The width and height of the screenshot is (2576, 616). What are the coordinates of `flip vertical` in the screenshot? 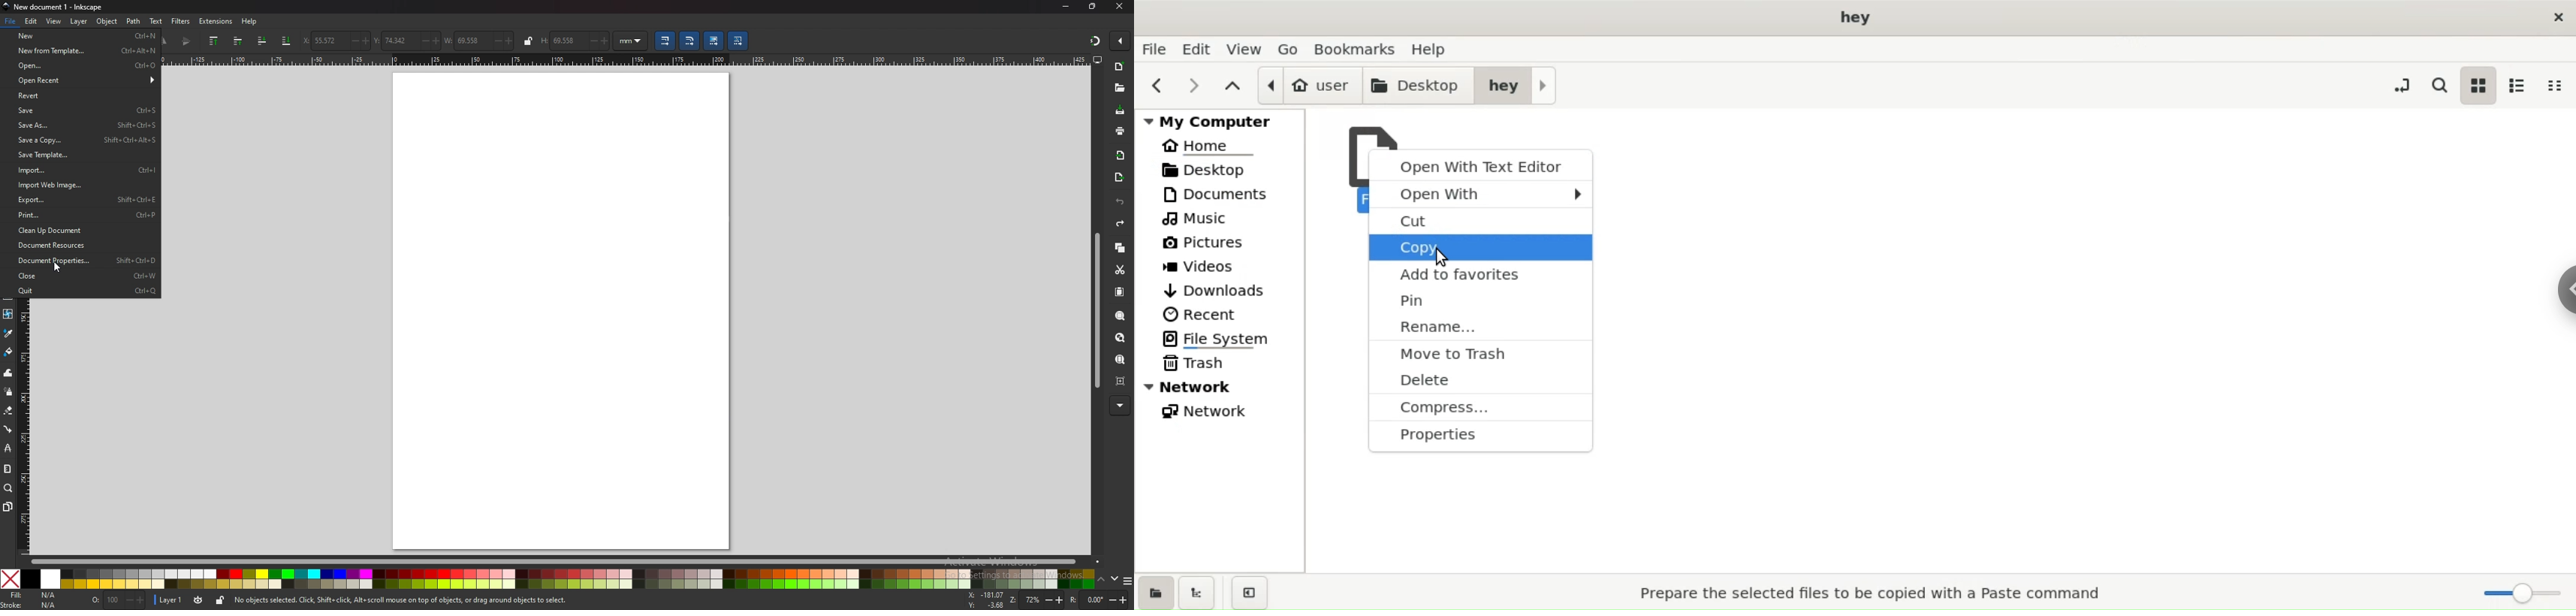 It's located at (186, 42).